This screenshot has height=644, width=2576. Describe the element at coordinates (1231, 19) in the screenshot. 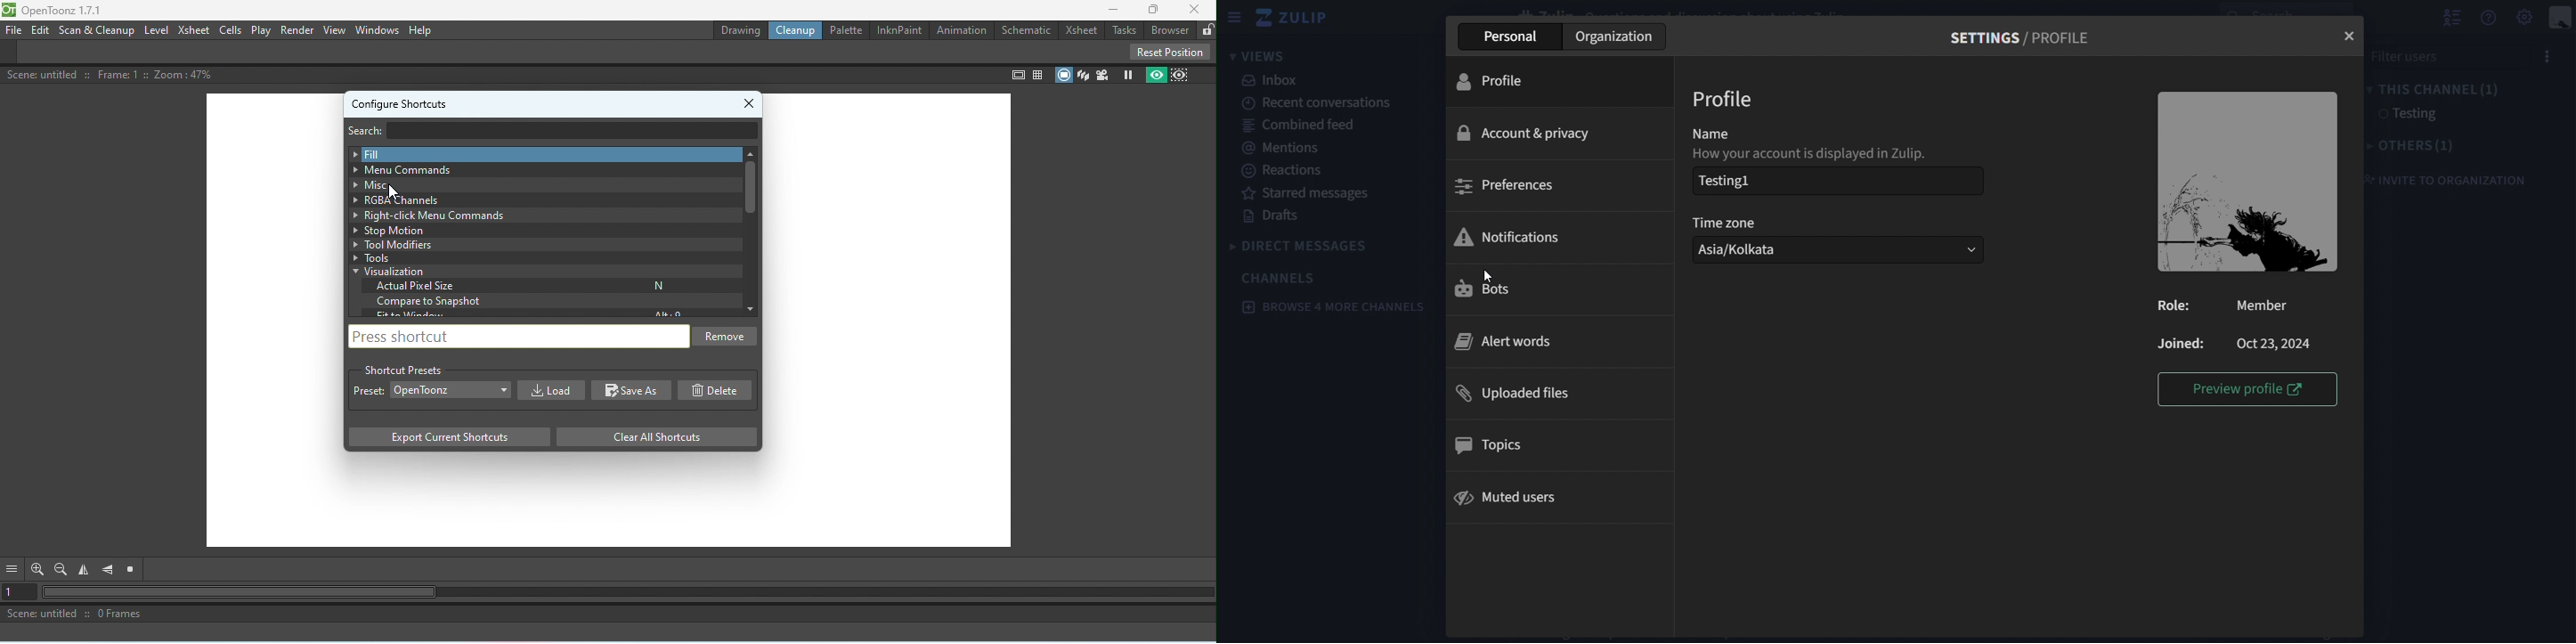

I see `hide sidebar` at that location.